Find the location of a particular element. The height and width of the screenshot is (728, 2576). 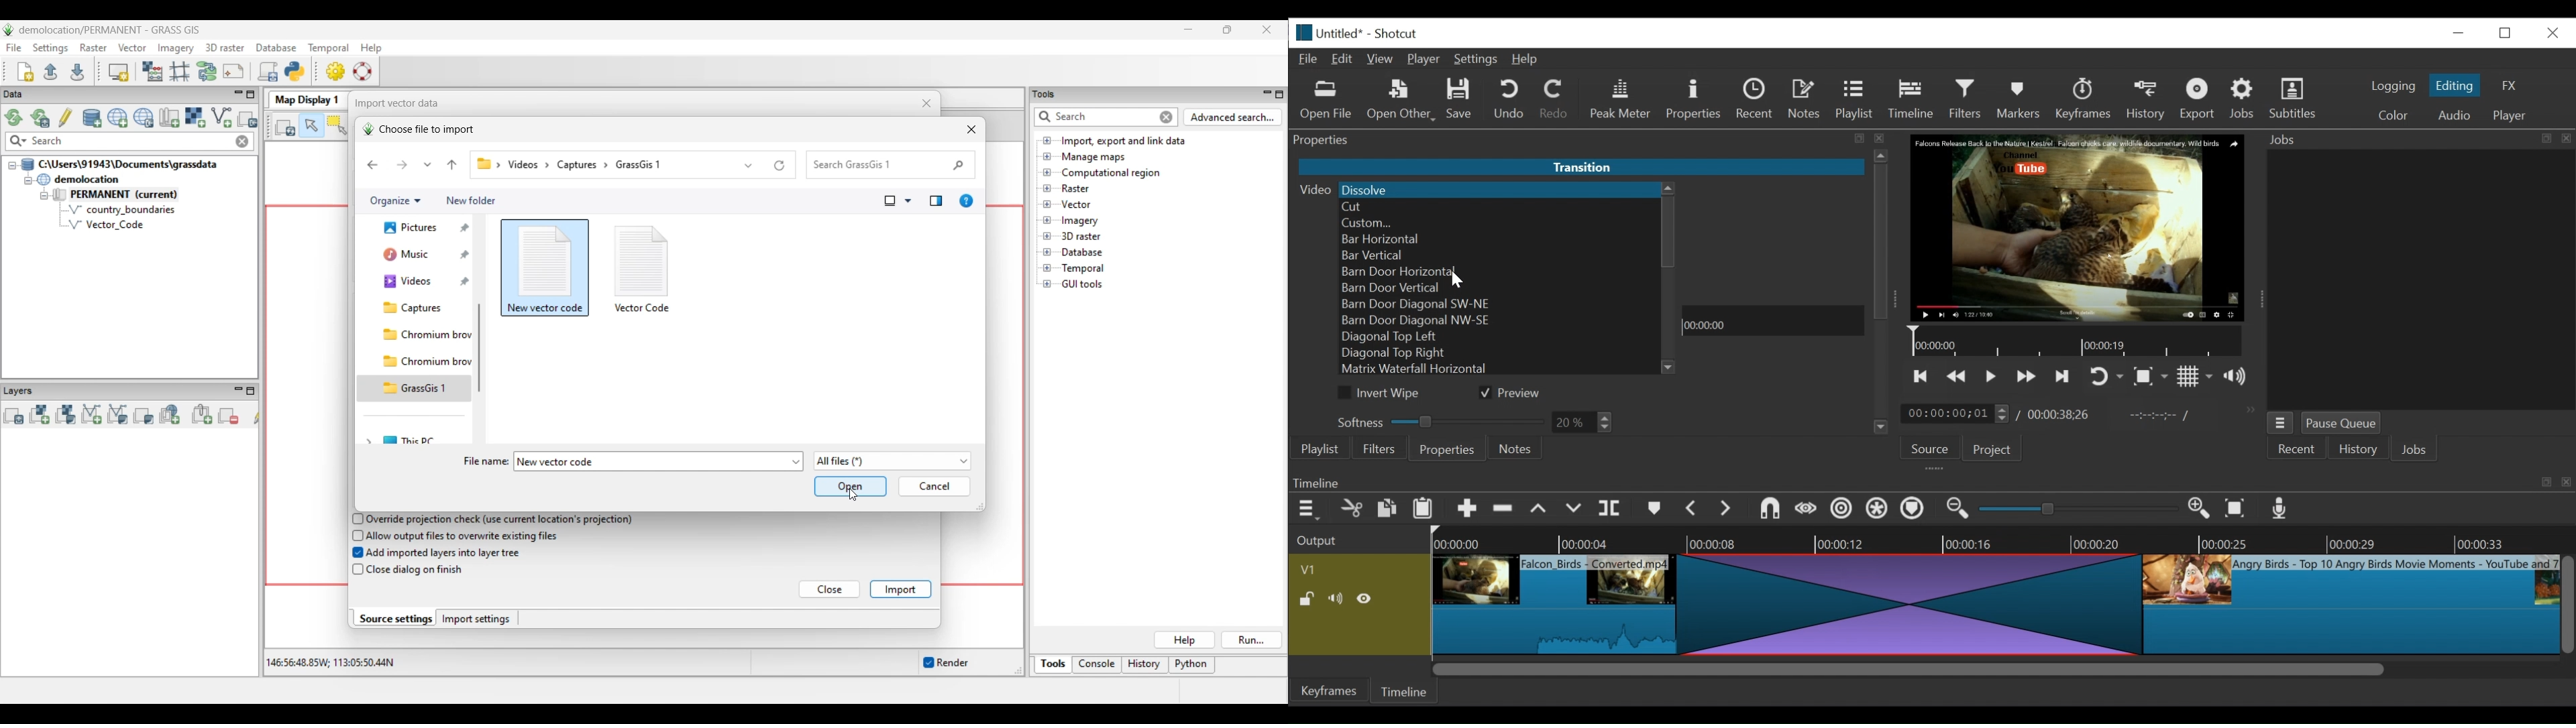

Zoom timeline to fit is located at coordinates (2239, 509).